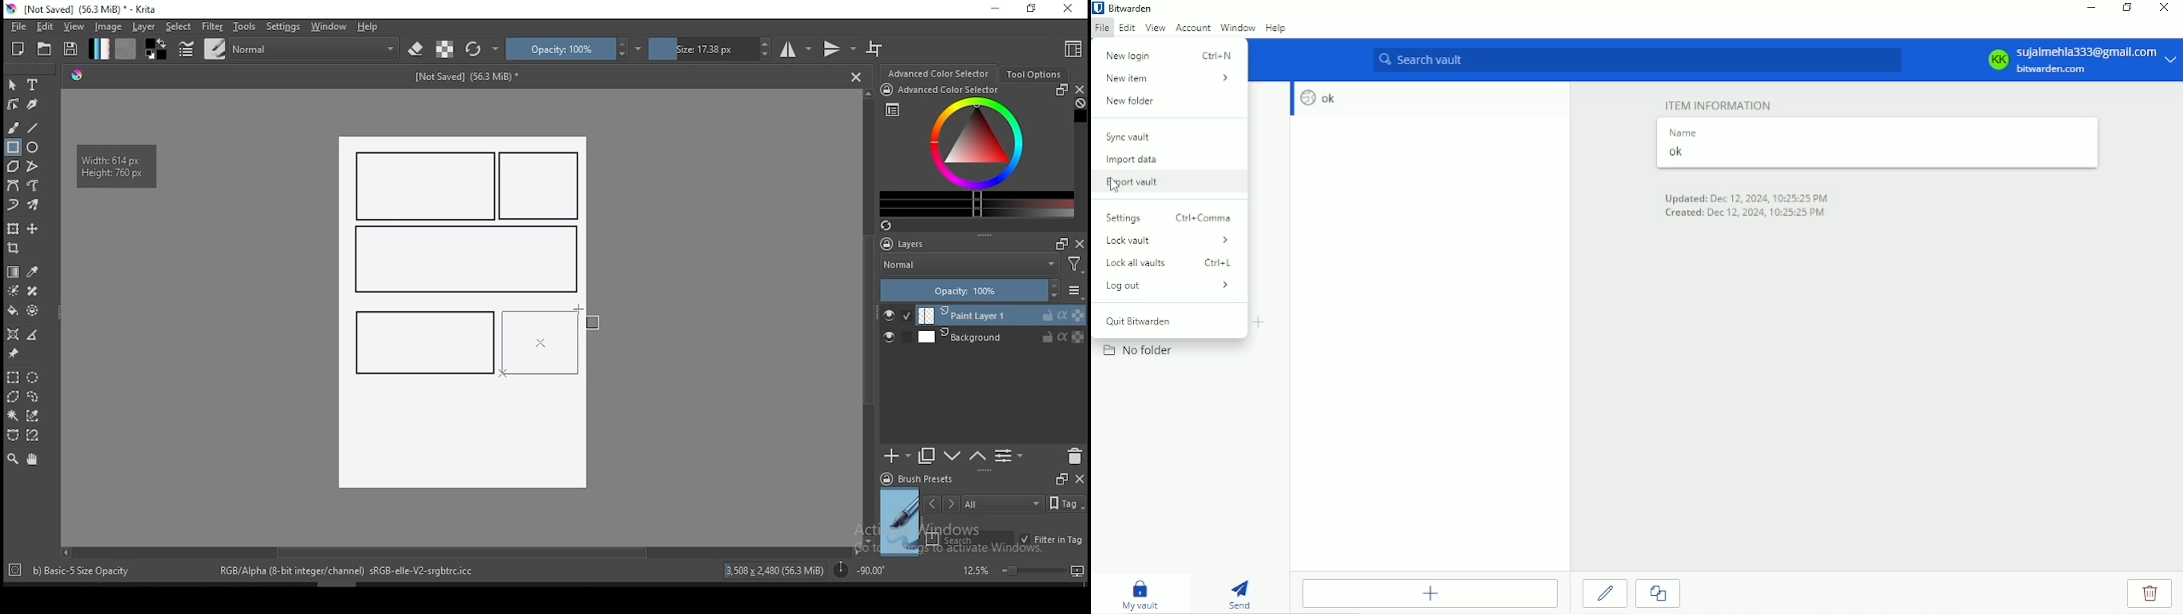 This screenshot has width=2184, height=616. Describe the element at coordinates (901, 522) in the screenshot. I see `preview` at that location.